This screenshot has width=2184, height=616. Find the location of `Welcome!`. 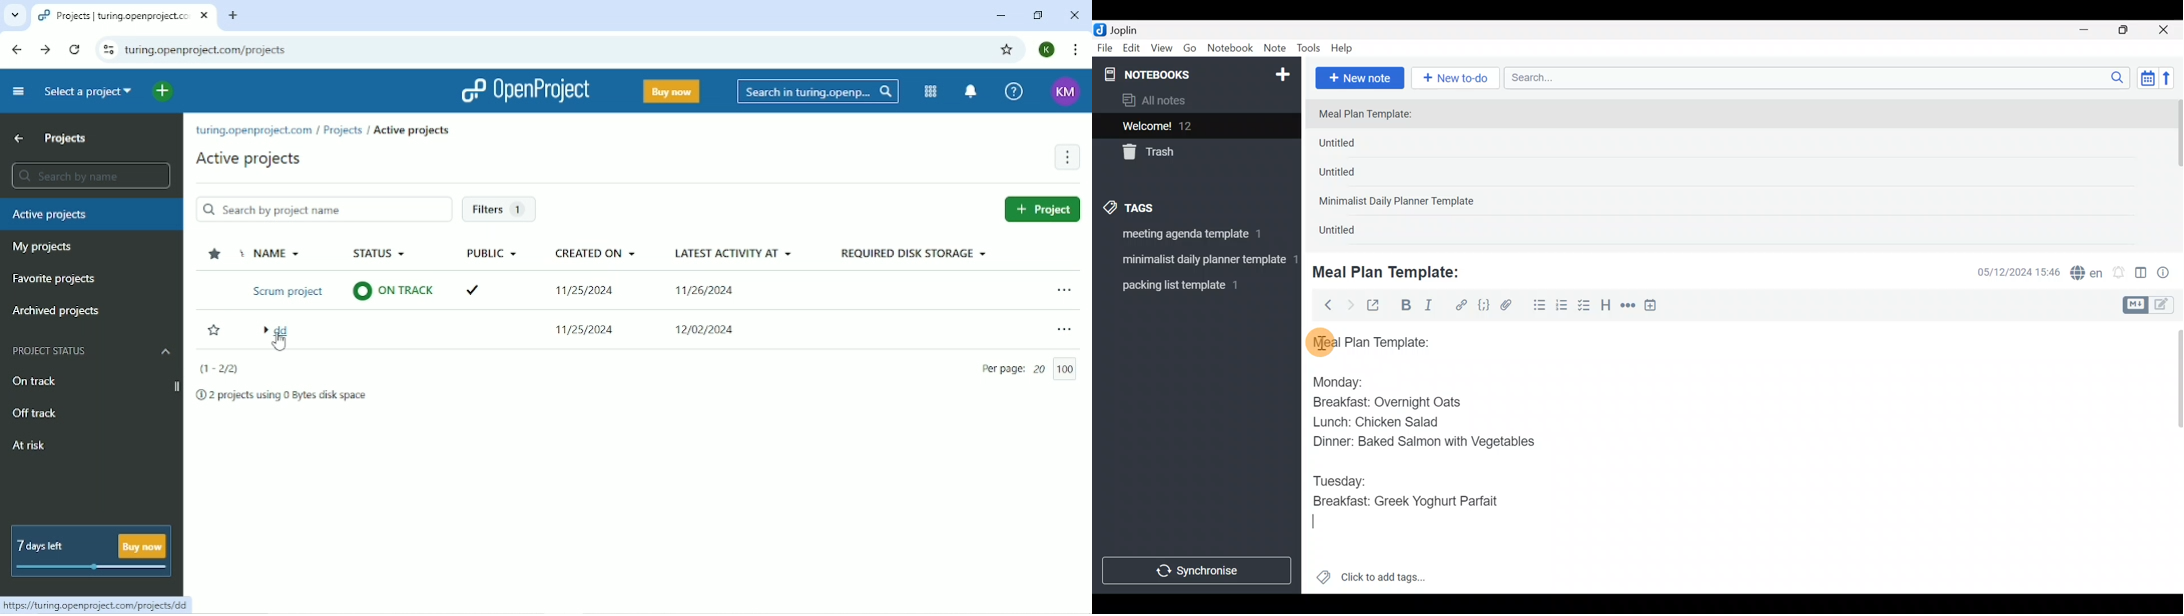

Welcome! is located at coordinates (1195, 127).